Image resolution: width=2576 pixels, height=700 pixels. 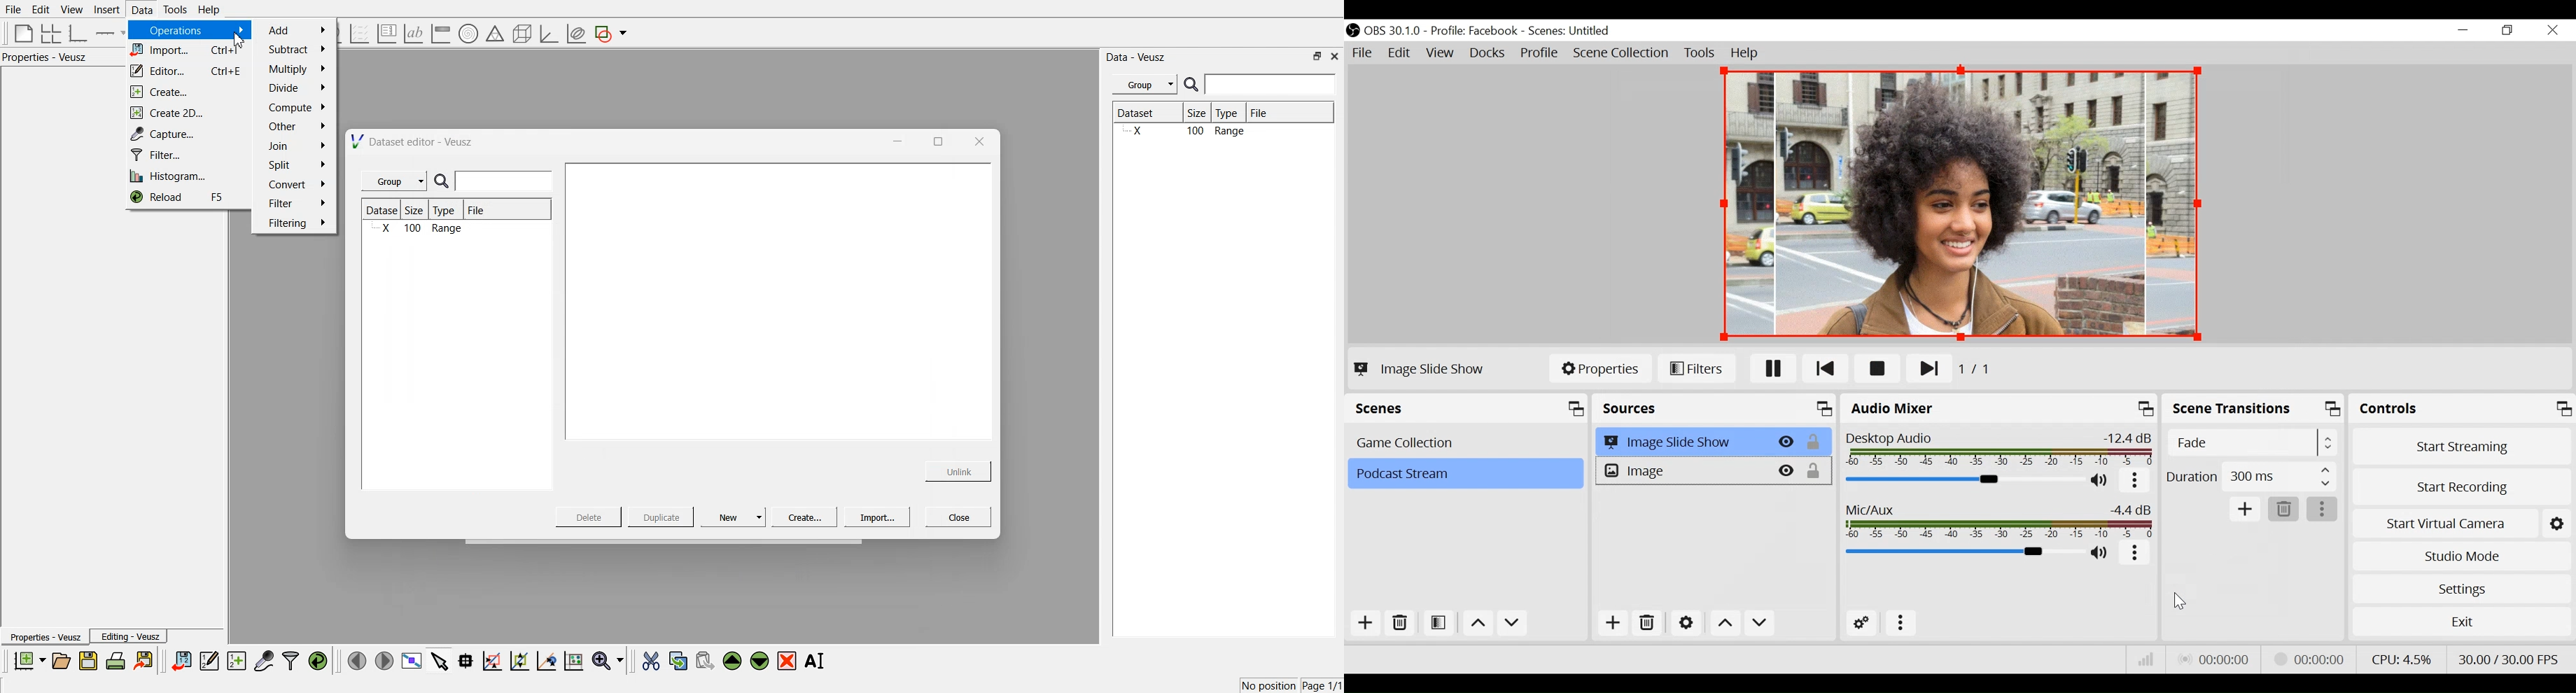 What do you see at coordinates (1961, 479) in the screenshot?
I see `Desktop Audio Slider` at bounding box center [1961, 479].